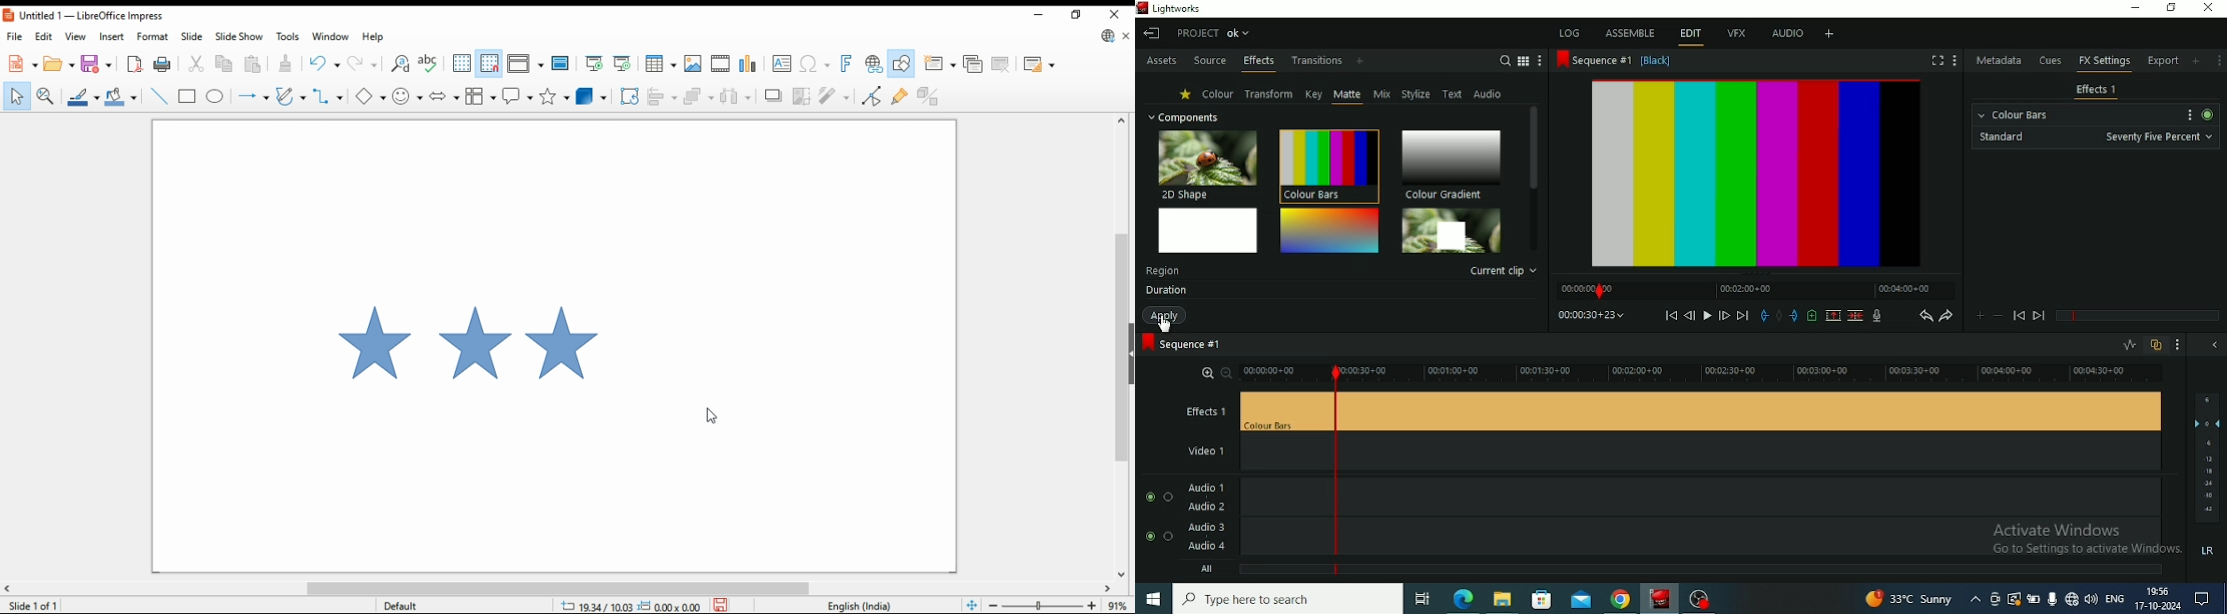 The image size is (2240, 616). I want to click on Toggle bypass, so click(2206, 114).